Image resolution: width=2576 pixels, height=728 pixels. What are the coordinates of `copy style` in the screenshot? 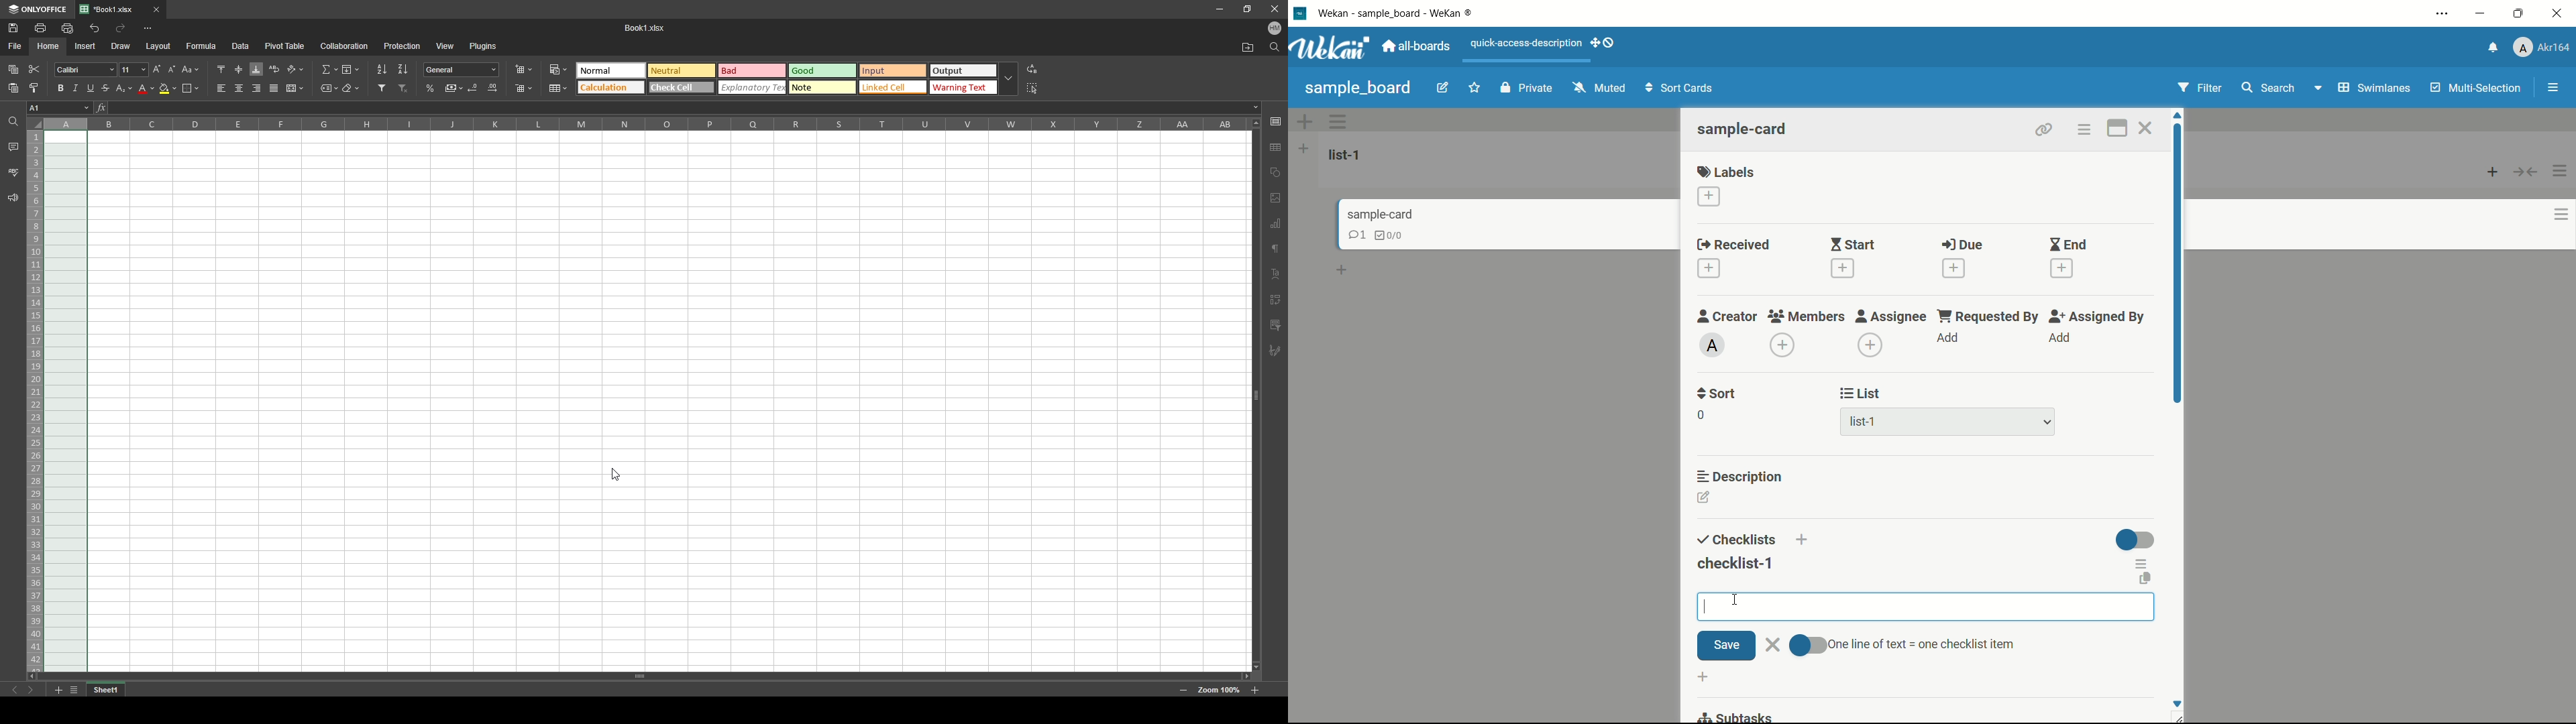 It's located at (34, 88).